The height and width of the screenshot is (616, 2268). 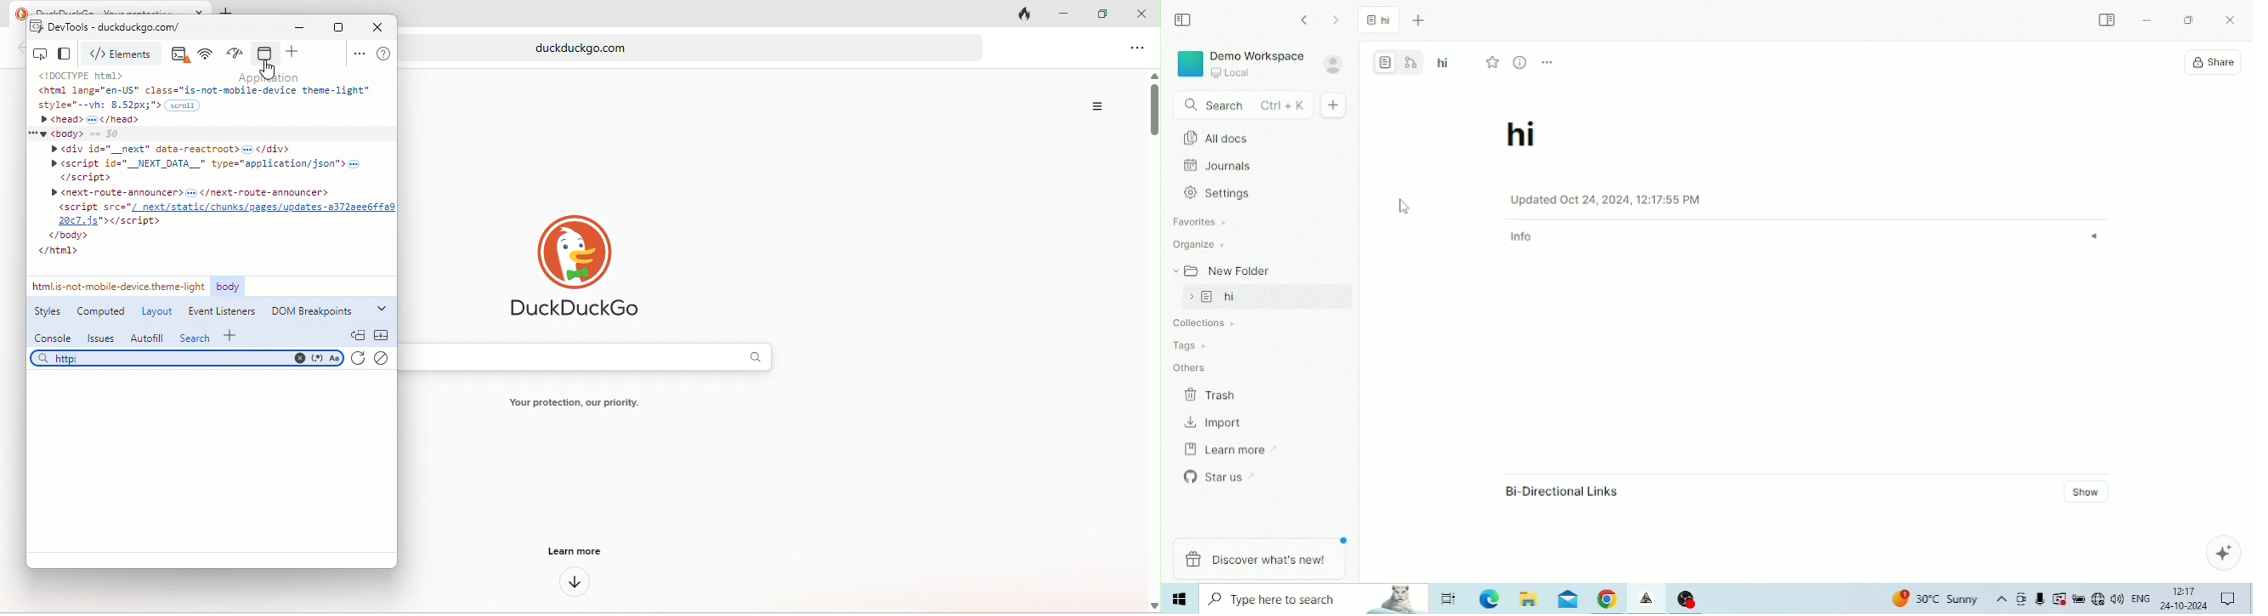 I want to click on hi, so click(x=1269, y=297).